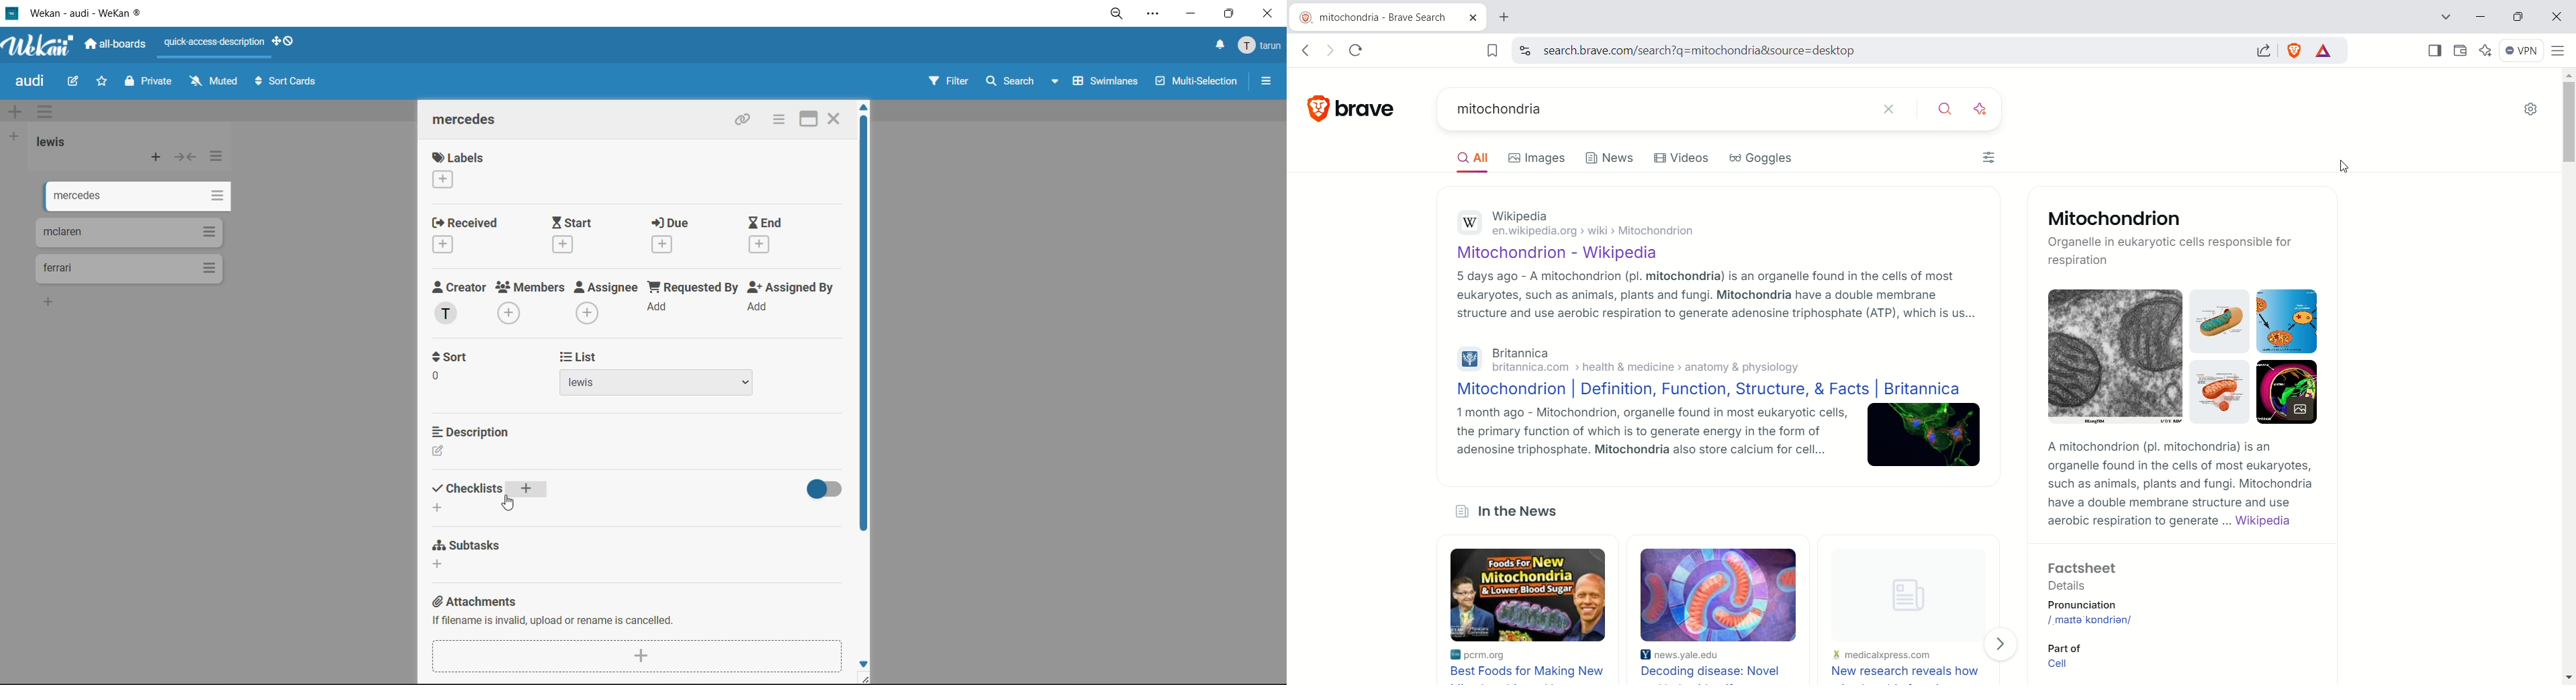 This screenshot has height=700, width=2576. Describe the element at coordinates (802, 119) in the screenshot. I see `maximize` at that location.